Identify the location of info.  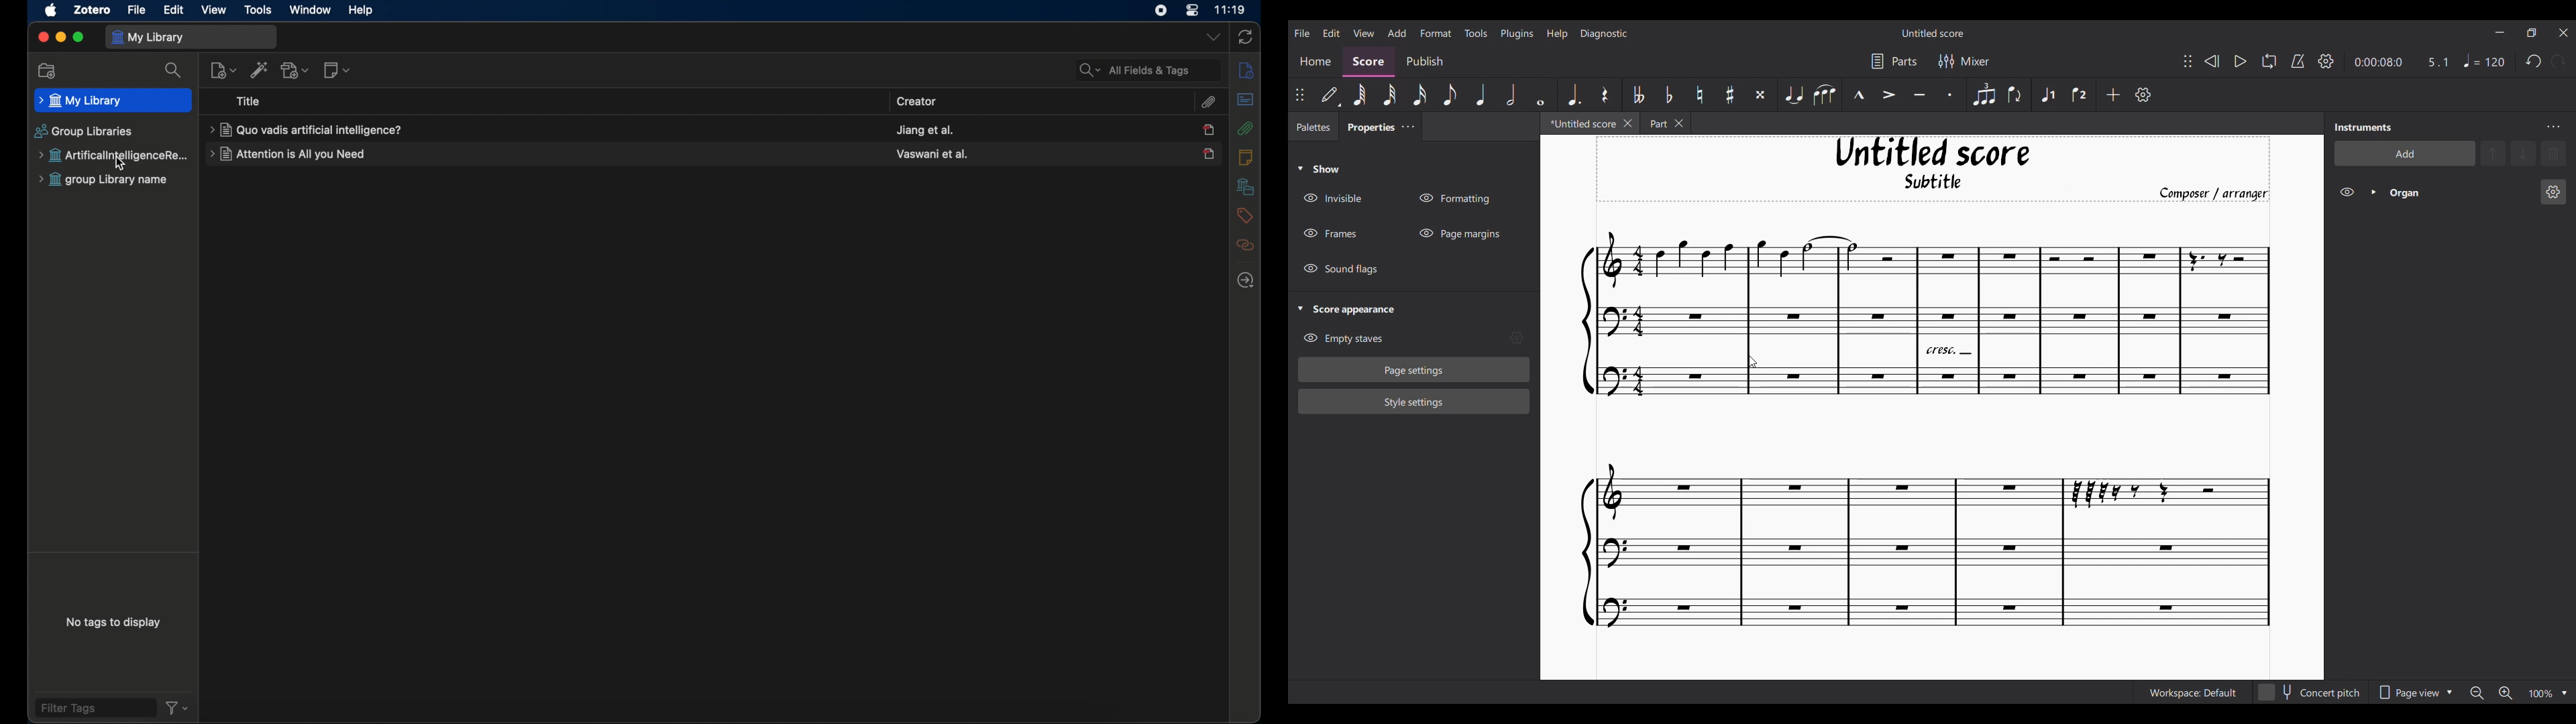
(1244, 71).